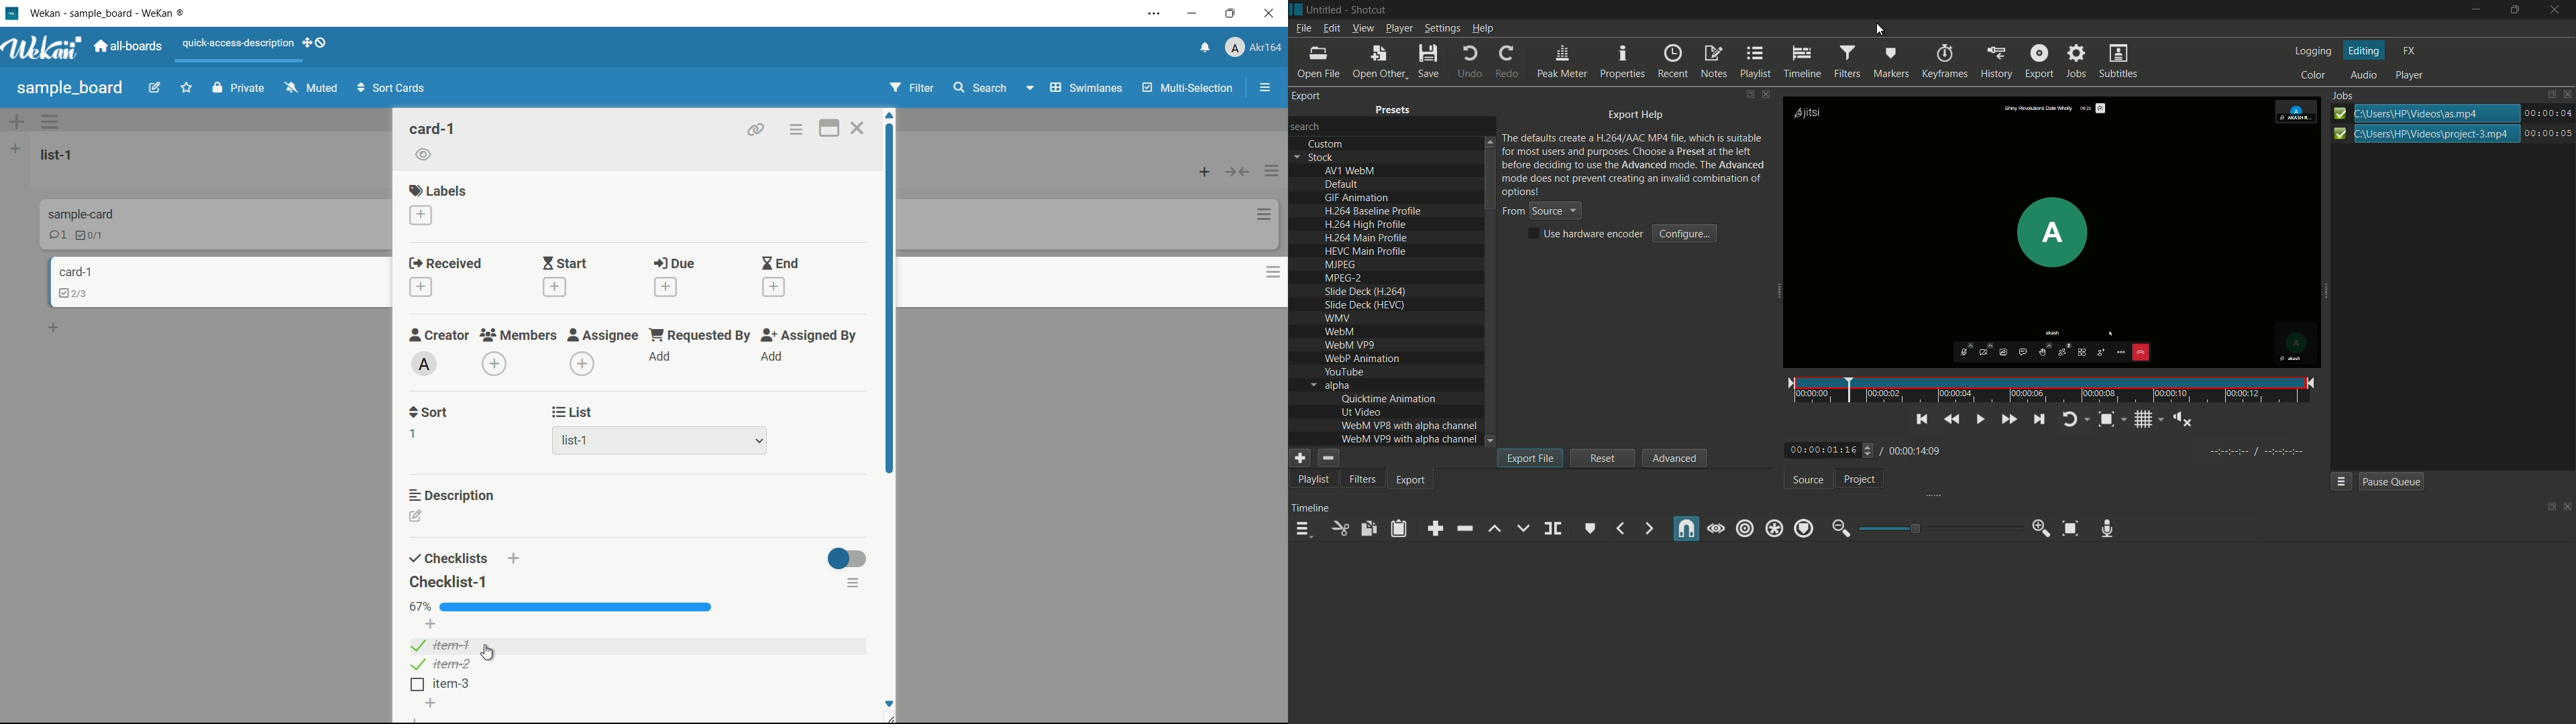  What do you see at coordinates (54, 328) in the screenshot?
I see `add card` at bounding box center [54, 328].